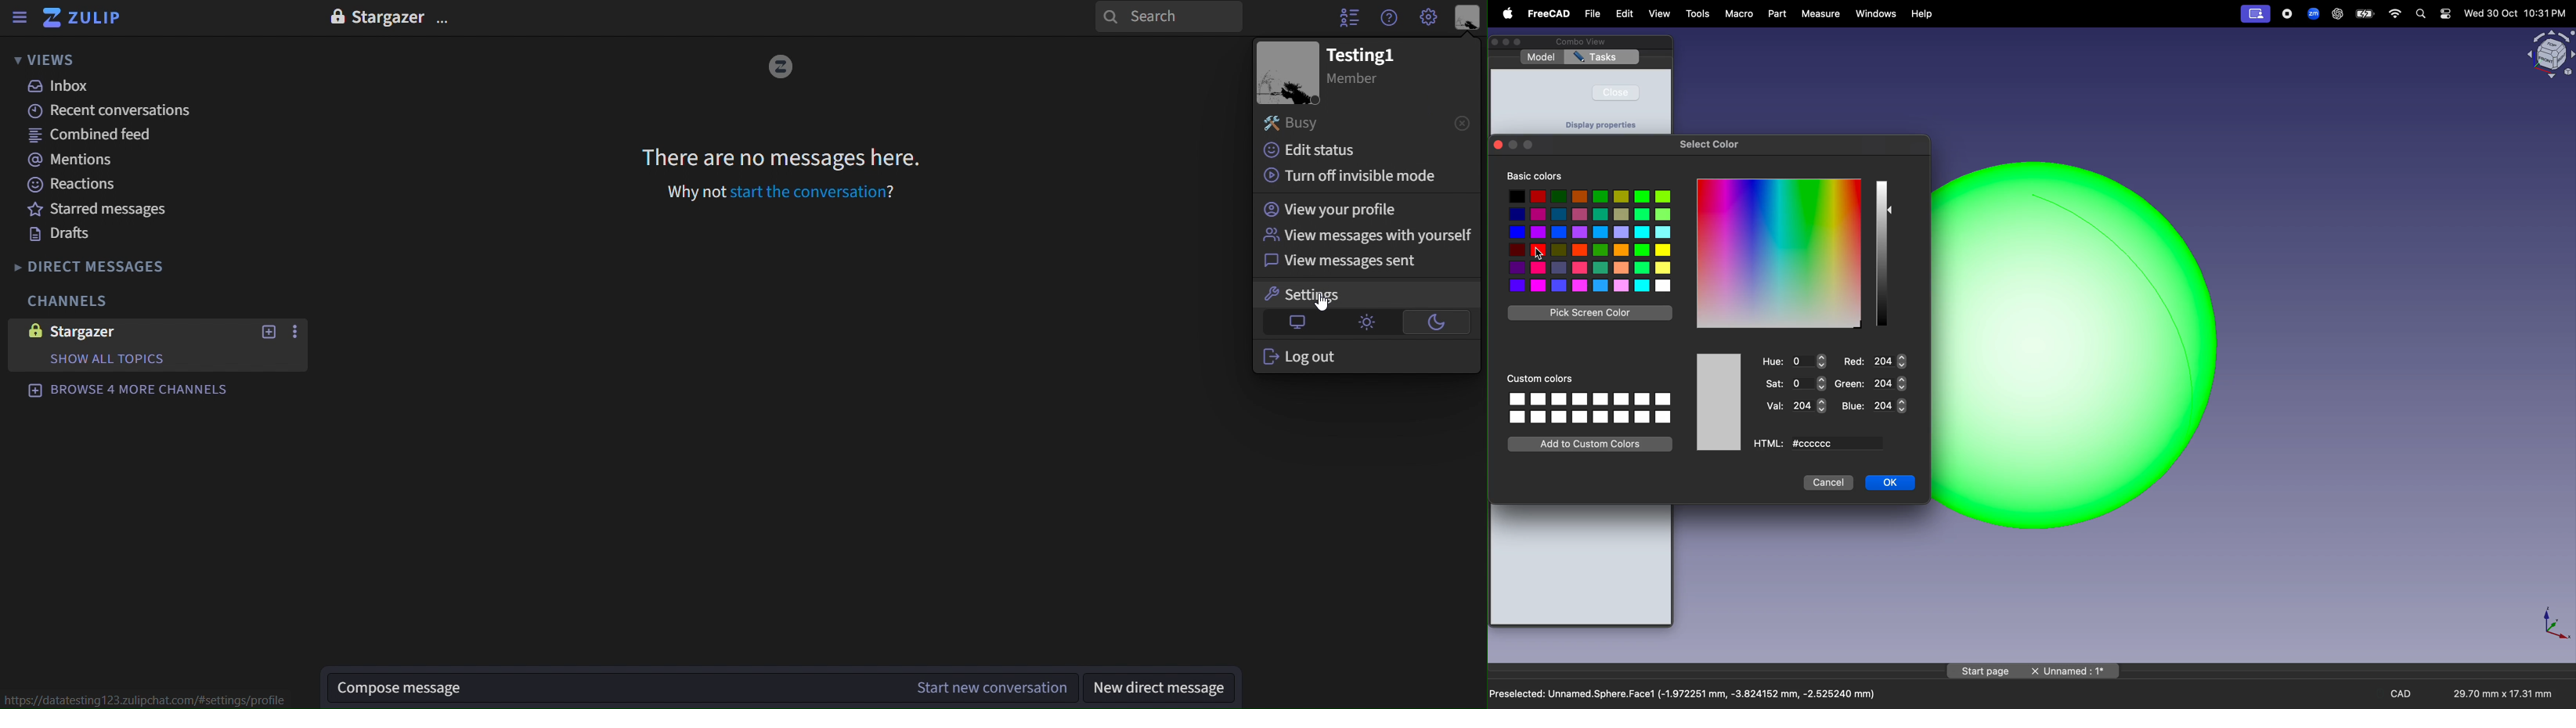  What do you see at coordinates (1367, 123) in the screenshot?
I see `busy` at bounding box center [1367, 123].